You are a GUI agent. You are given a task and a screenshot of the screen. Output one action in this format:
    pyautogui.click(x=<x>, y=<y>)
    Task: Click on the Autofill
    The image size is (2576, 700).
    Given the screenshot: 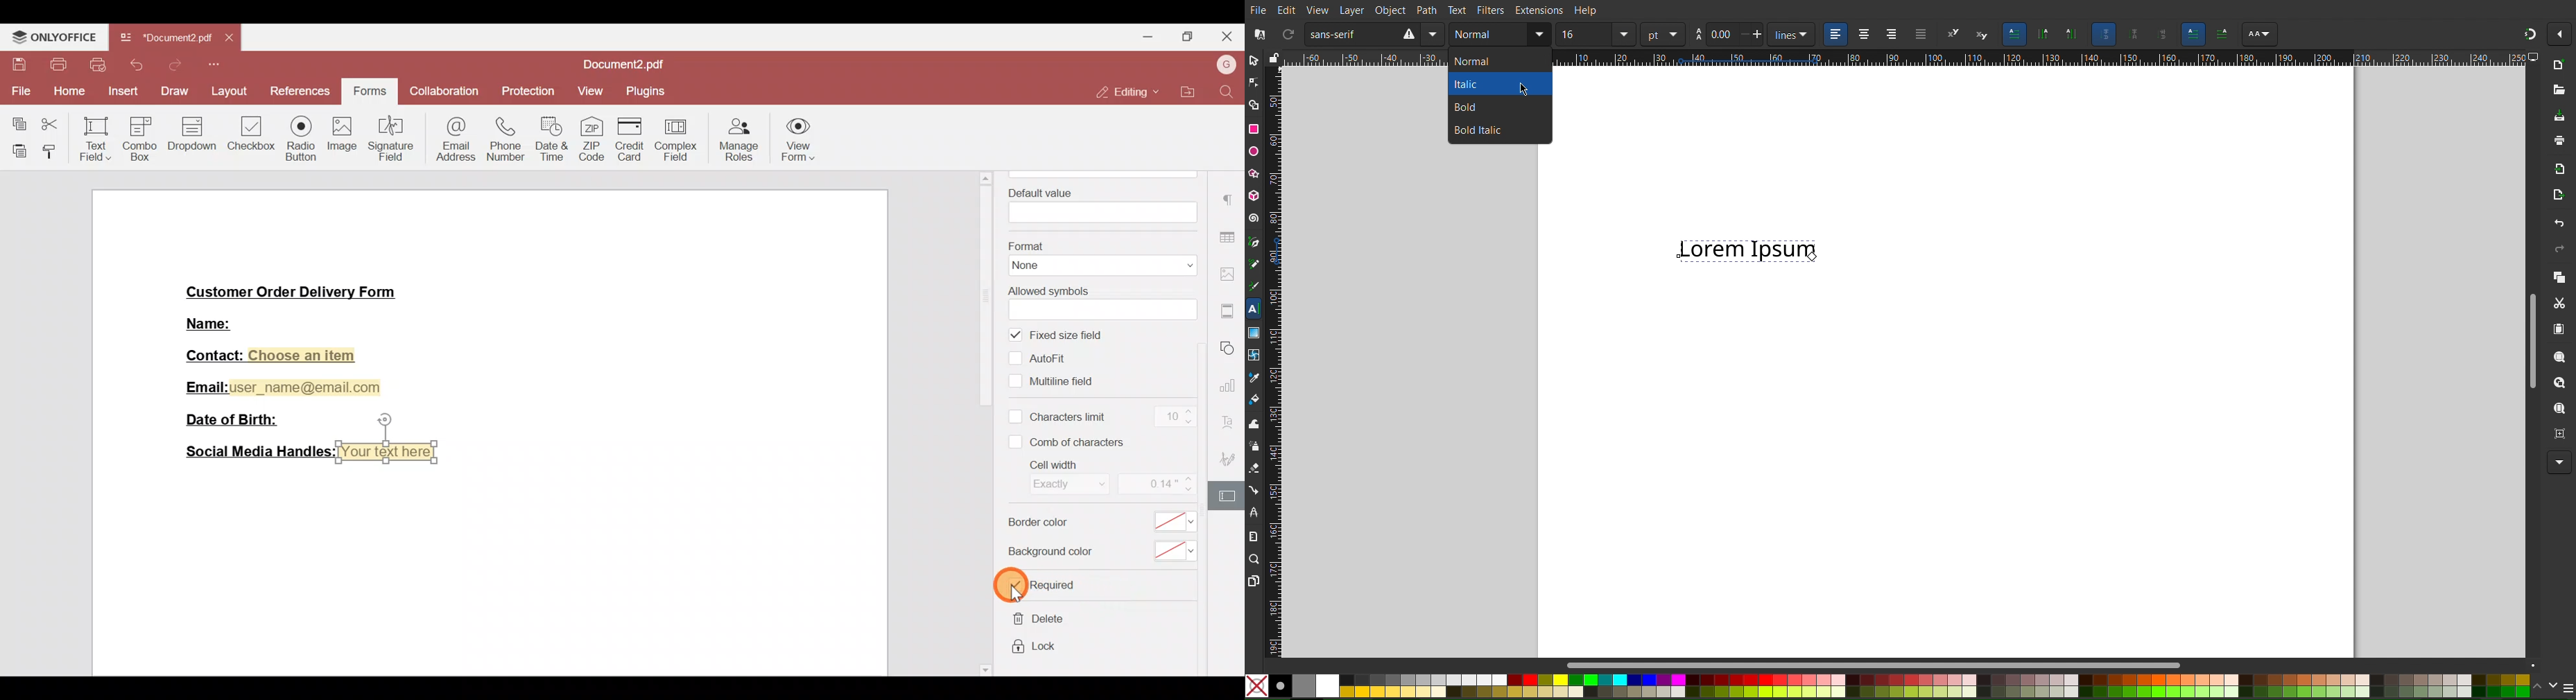 What is the action you would take?
    pyautogui.click(x=1044, y=358)
    